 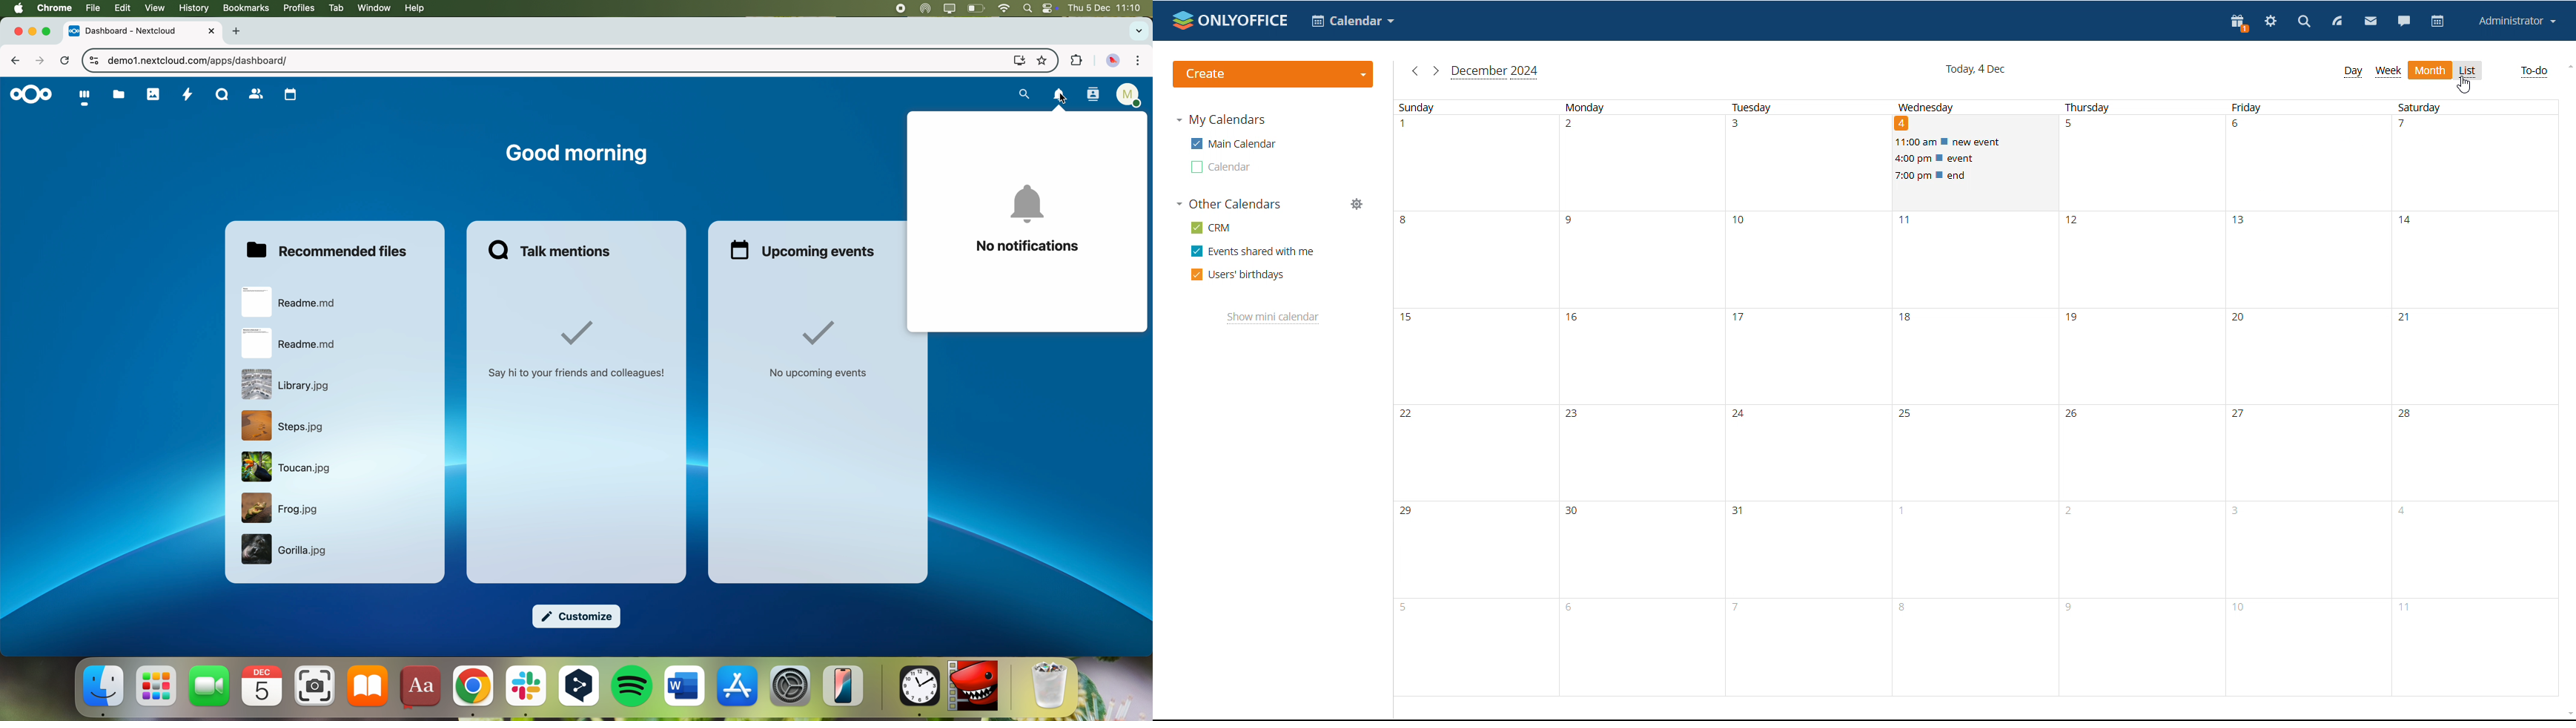 What do you see at coordinates (192, 8) in the screenshot?
I see `history` at bounding box center [192, 8].